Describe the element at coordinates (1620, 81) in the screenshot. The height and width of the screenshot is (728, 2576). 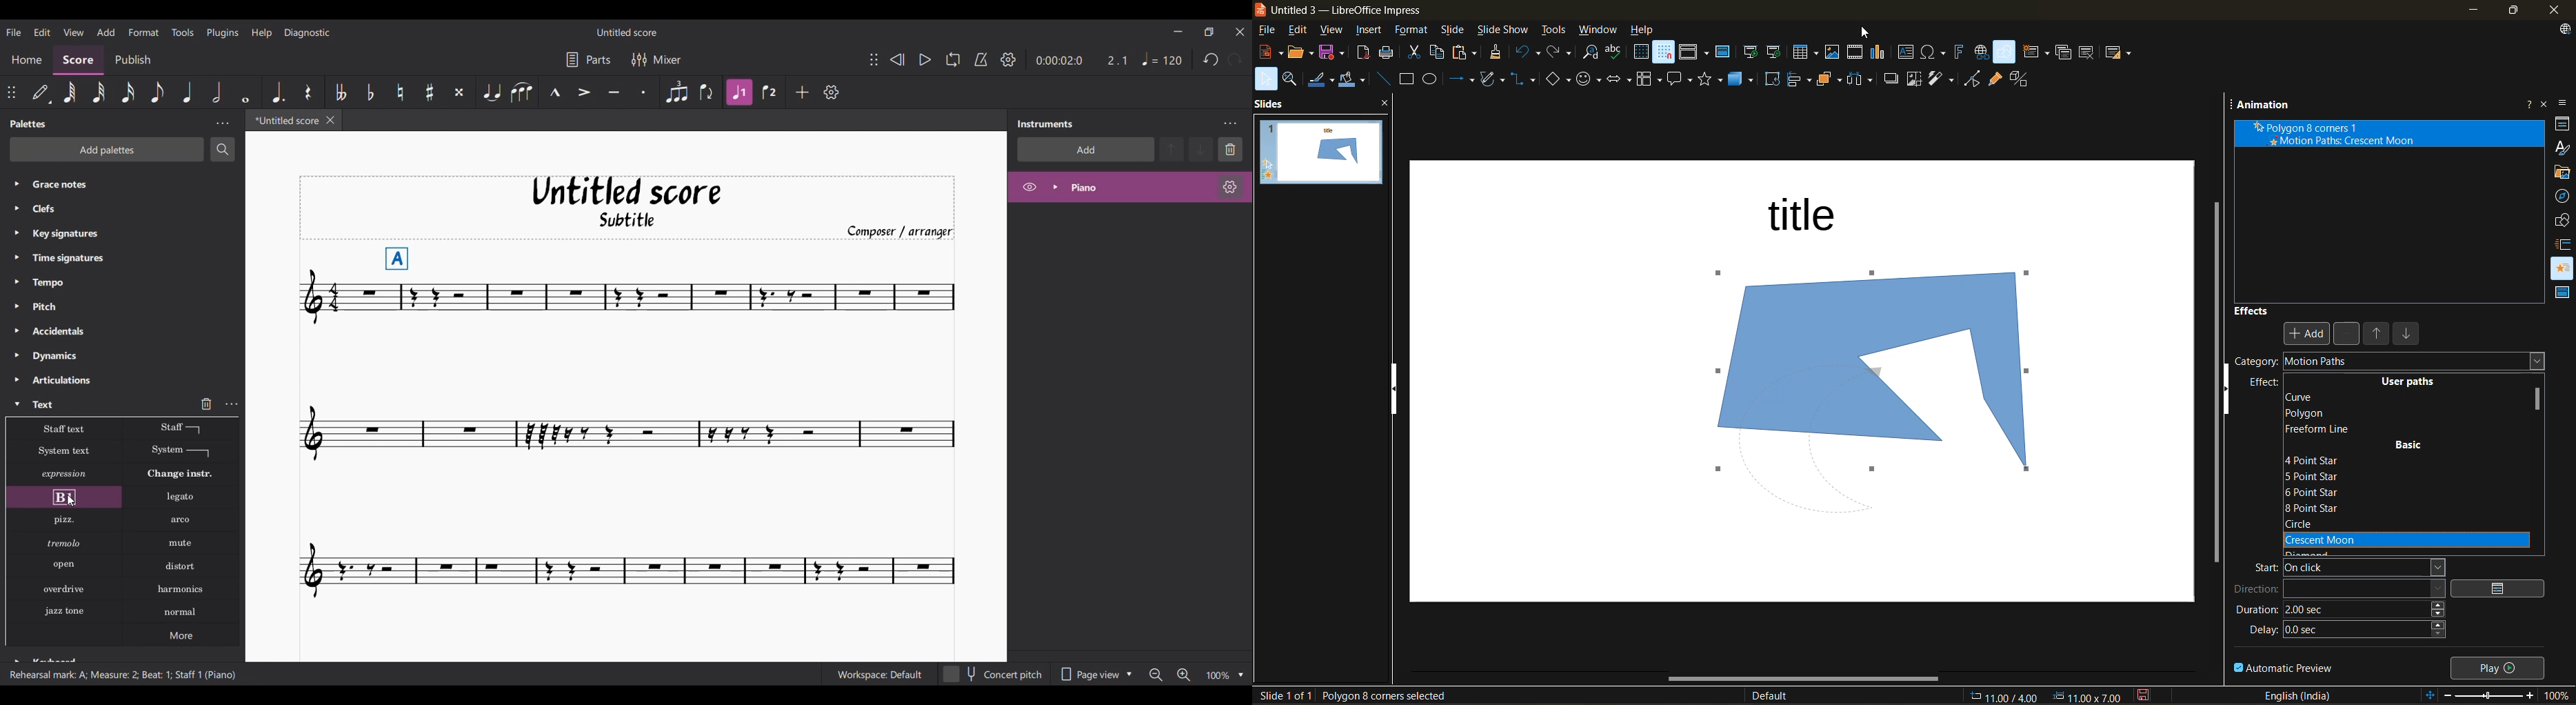
I see `block arrows` at that location.